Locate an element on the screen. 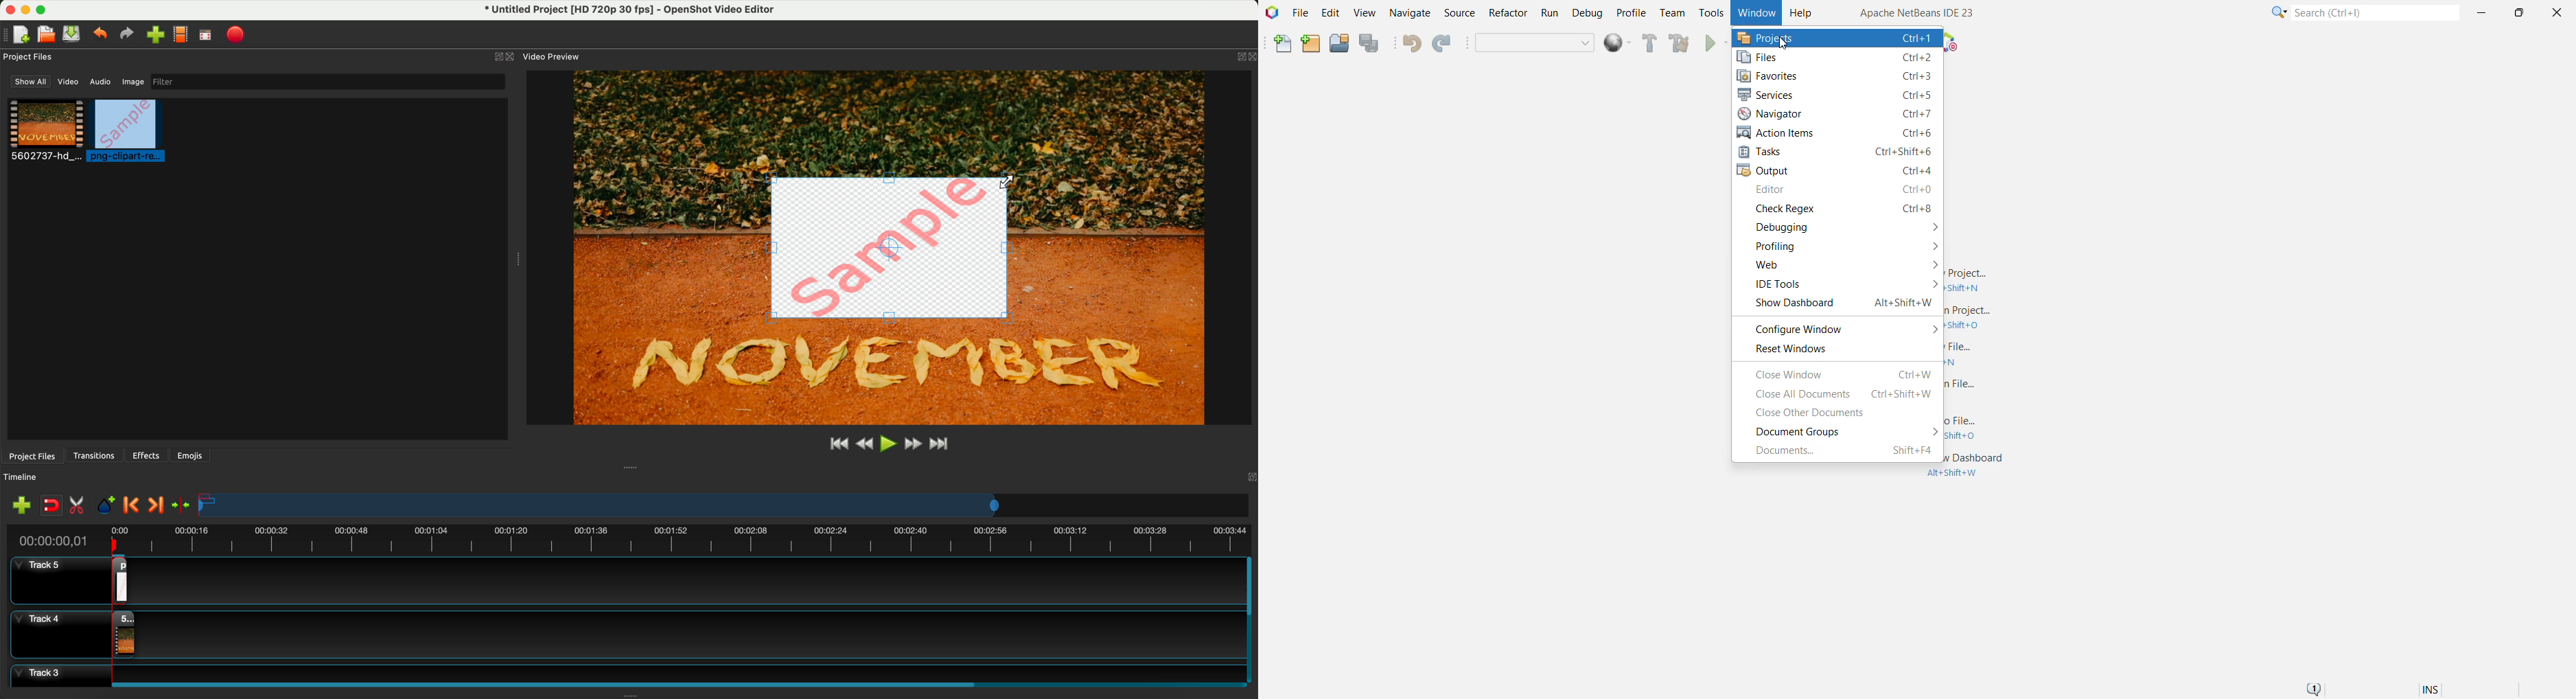  Help is located at coordinates (1802, 14).